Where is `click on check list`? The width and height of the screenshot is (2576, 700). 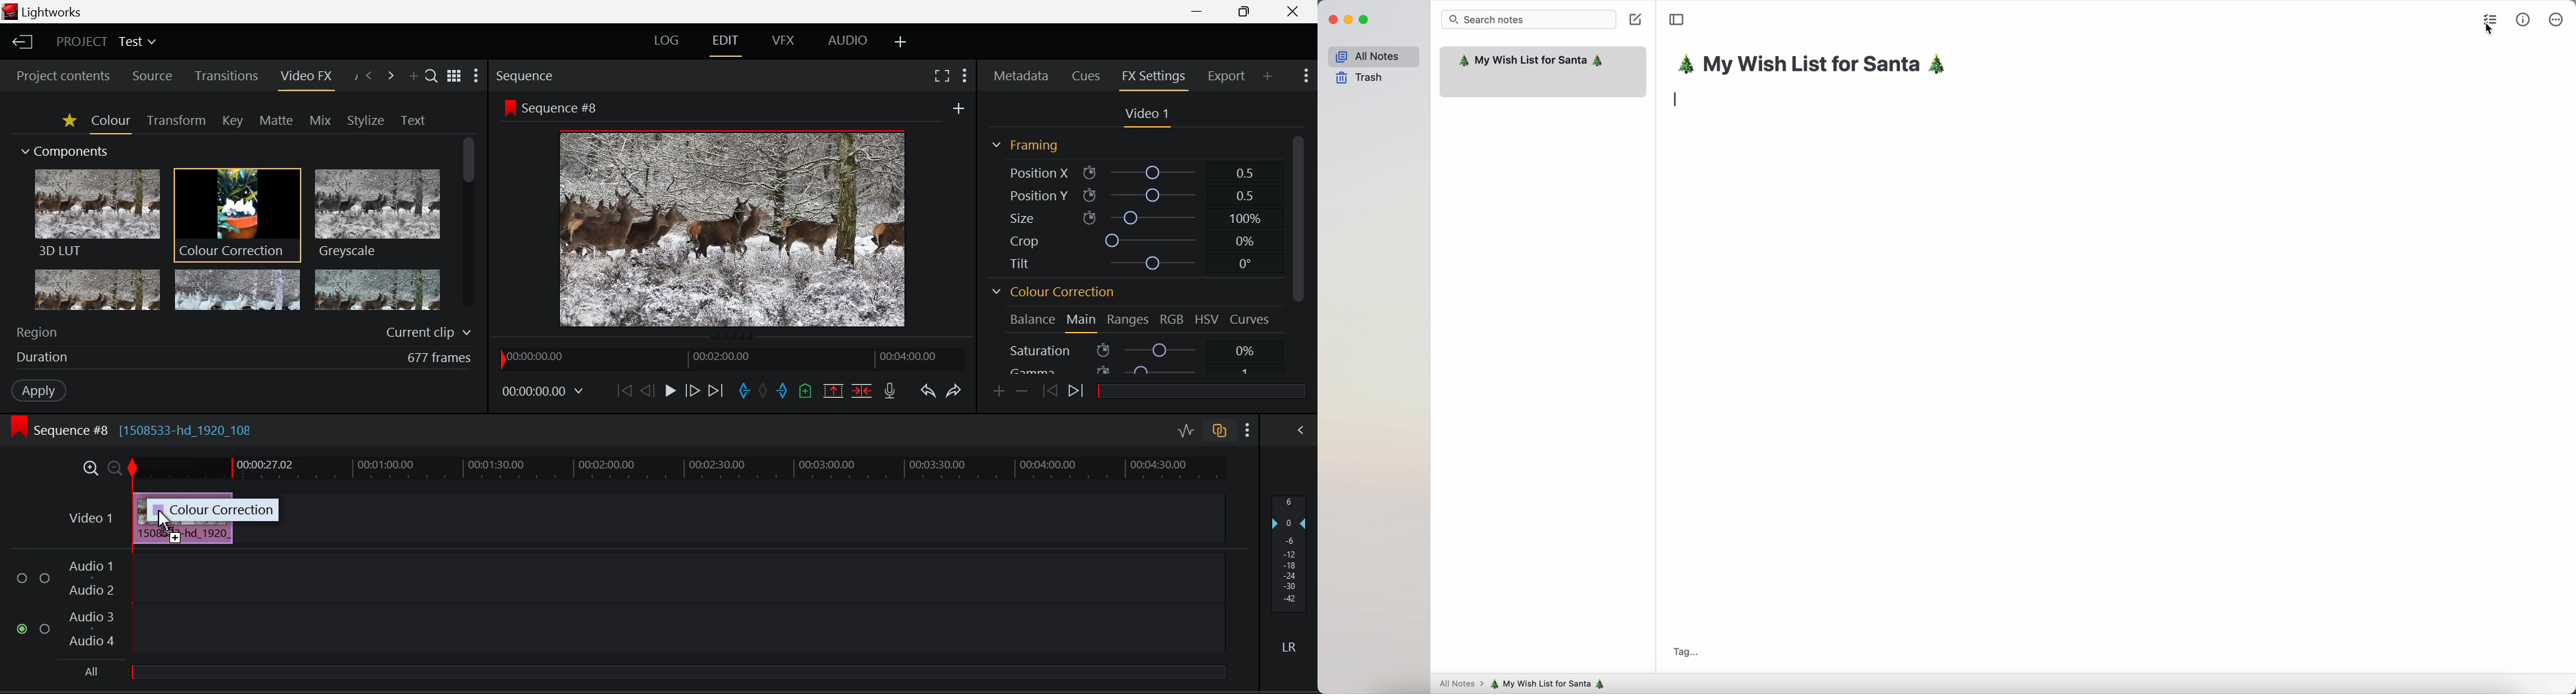
click on check list is located at coordinates (2492, 23).